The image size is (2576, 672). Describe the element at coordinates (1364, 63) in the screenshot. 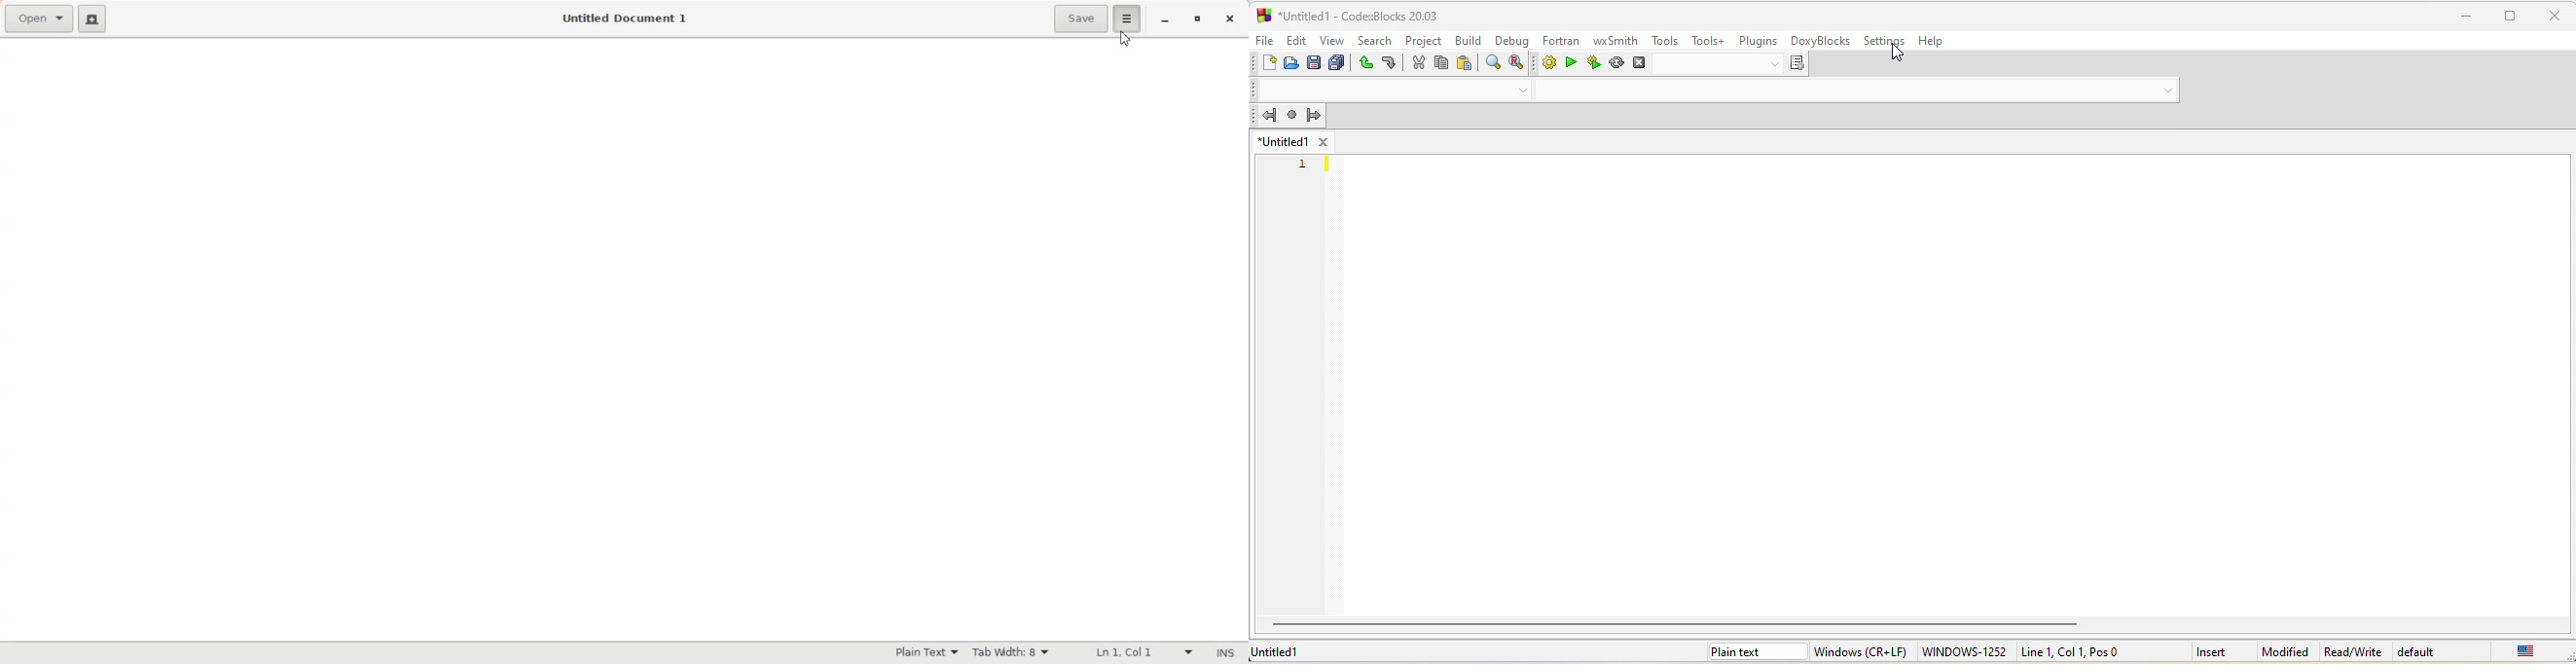

I see `undo` at that location.